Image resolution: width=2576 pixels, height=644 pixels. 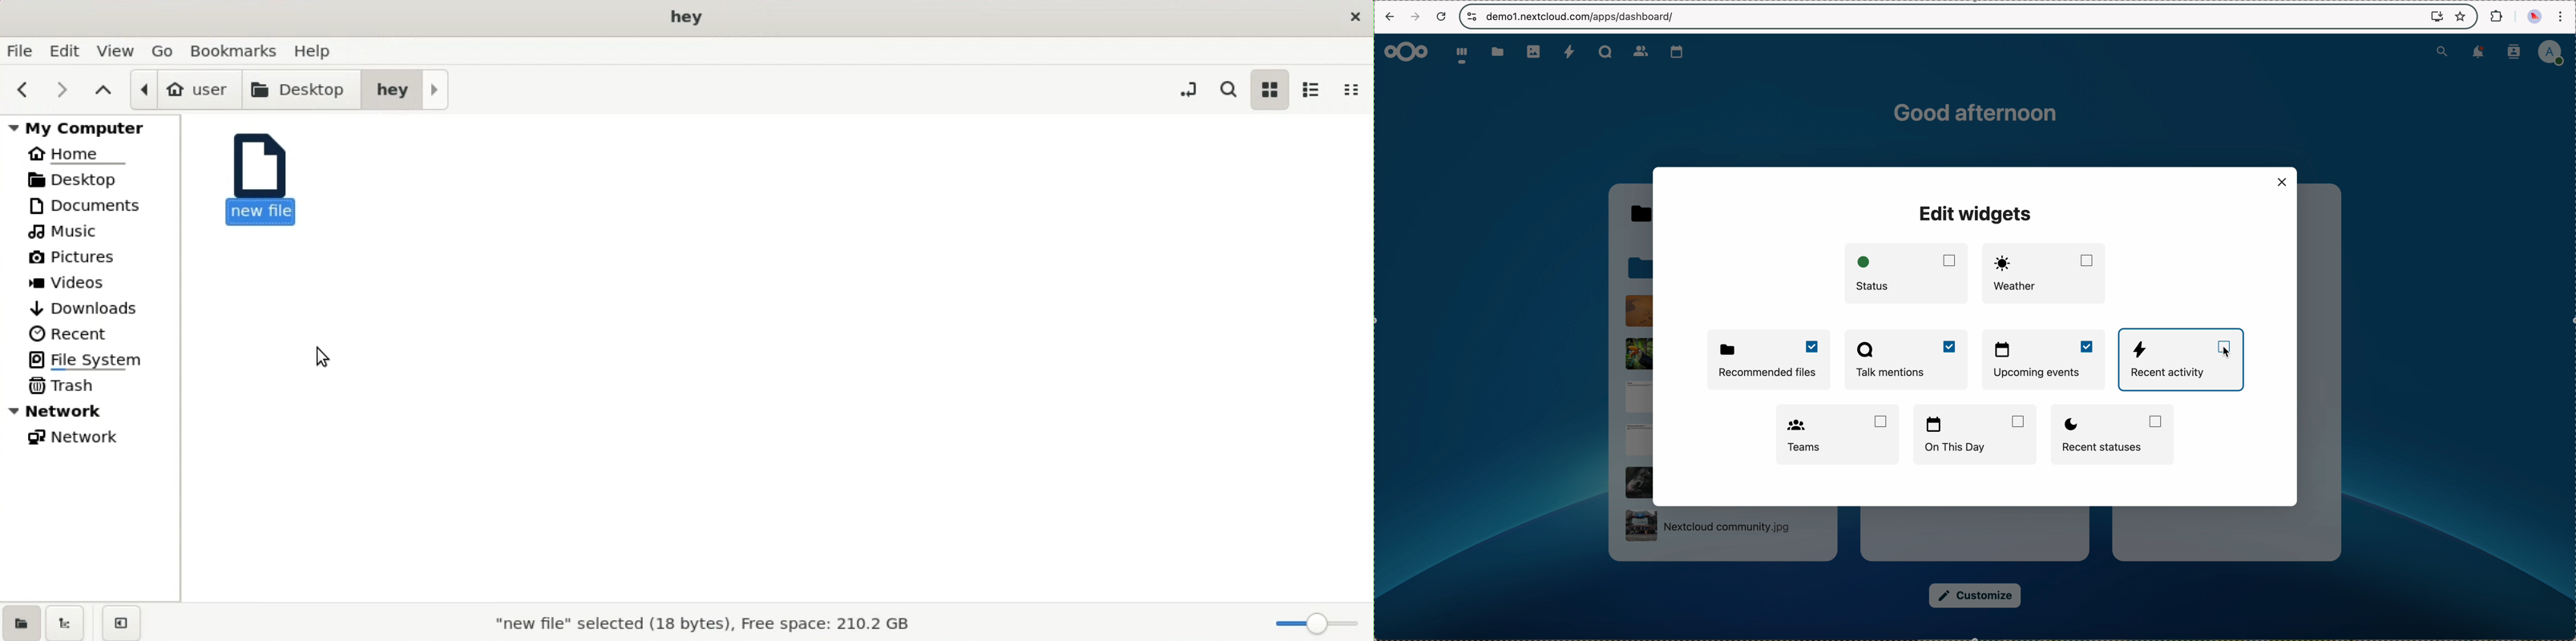 What do you see at coordinates (1977, 214) in the screenshot?
I see `edit widgets` at bounding box center [1977, 214].